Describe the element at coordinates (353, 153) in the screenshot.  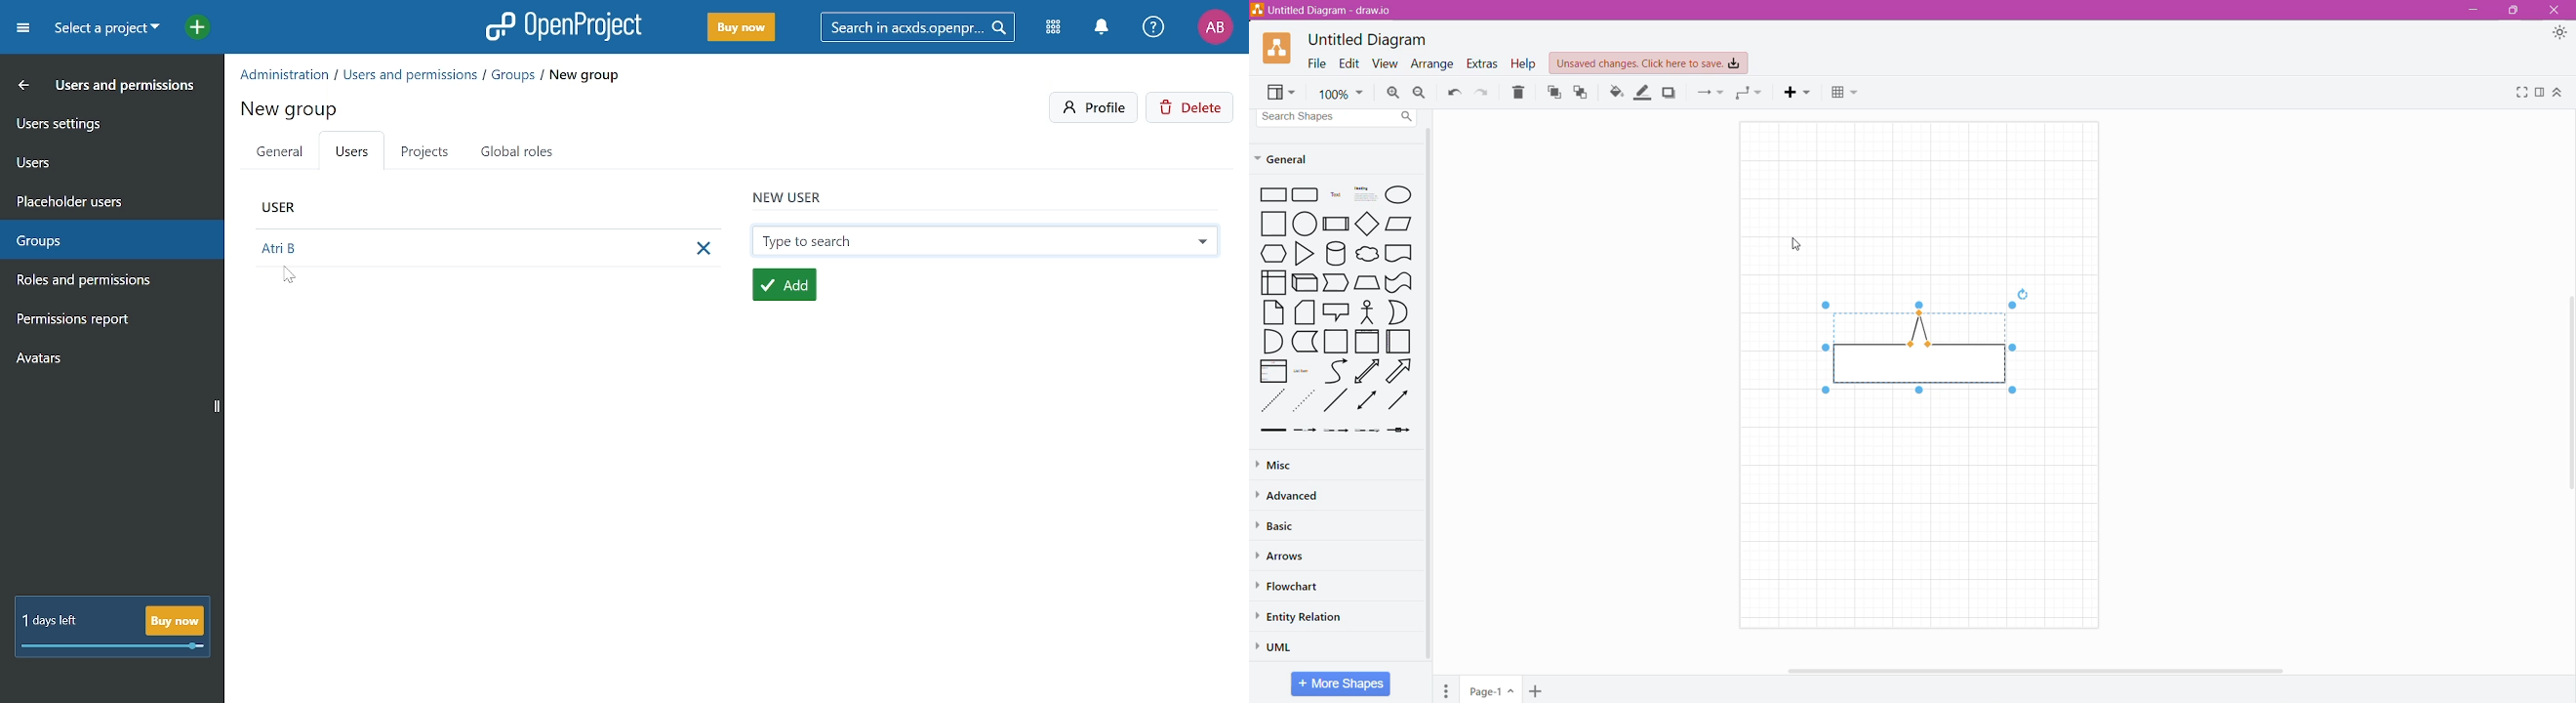
I see `Users` at that location.